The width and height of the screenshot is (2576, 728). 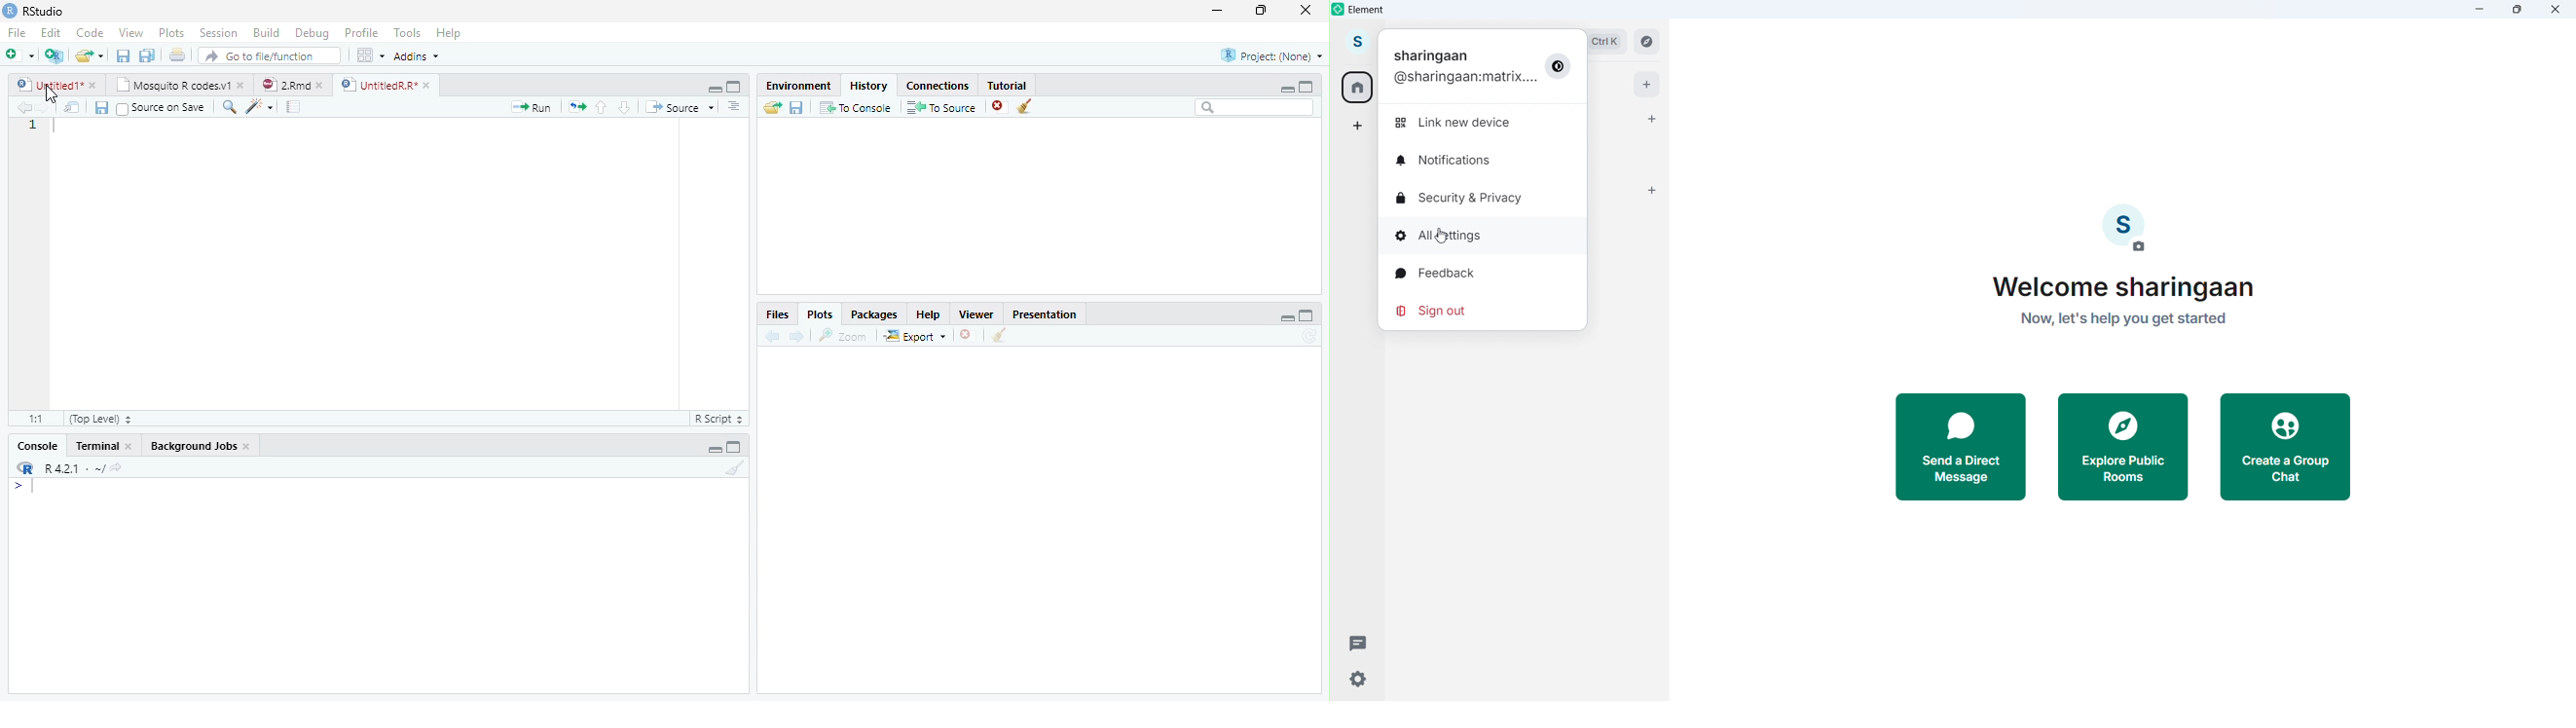 I want to click on Plots, so click(x=170, y=32).